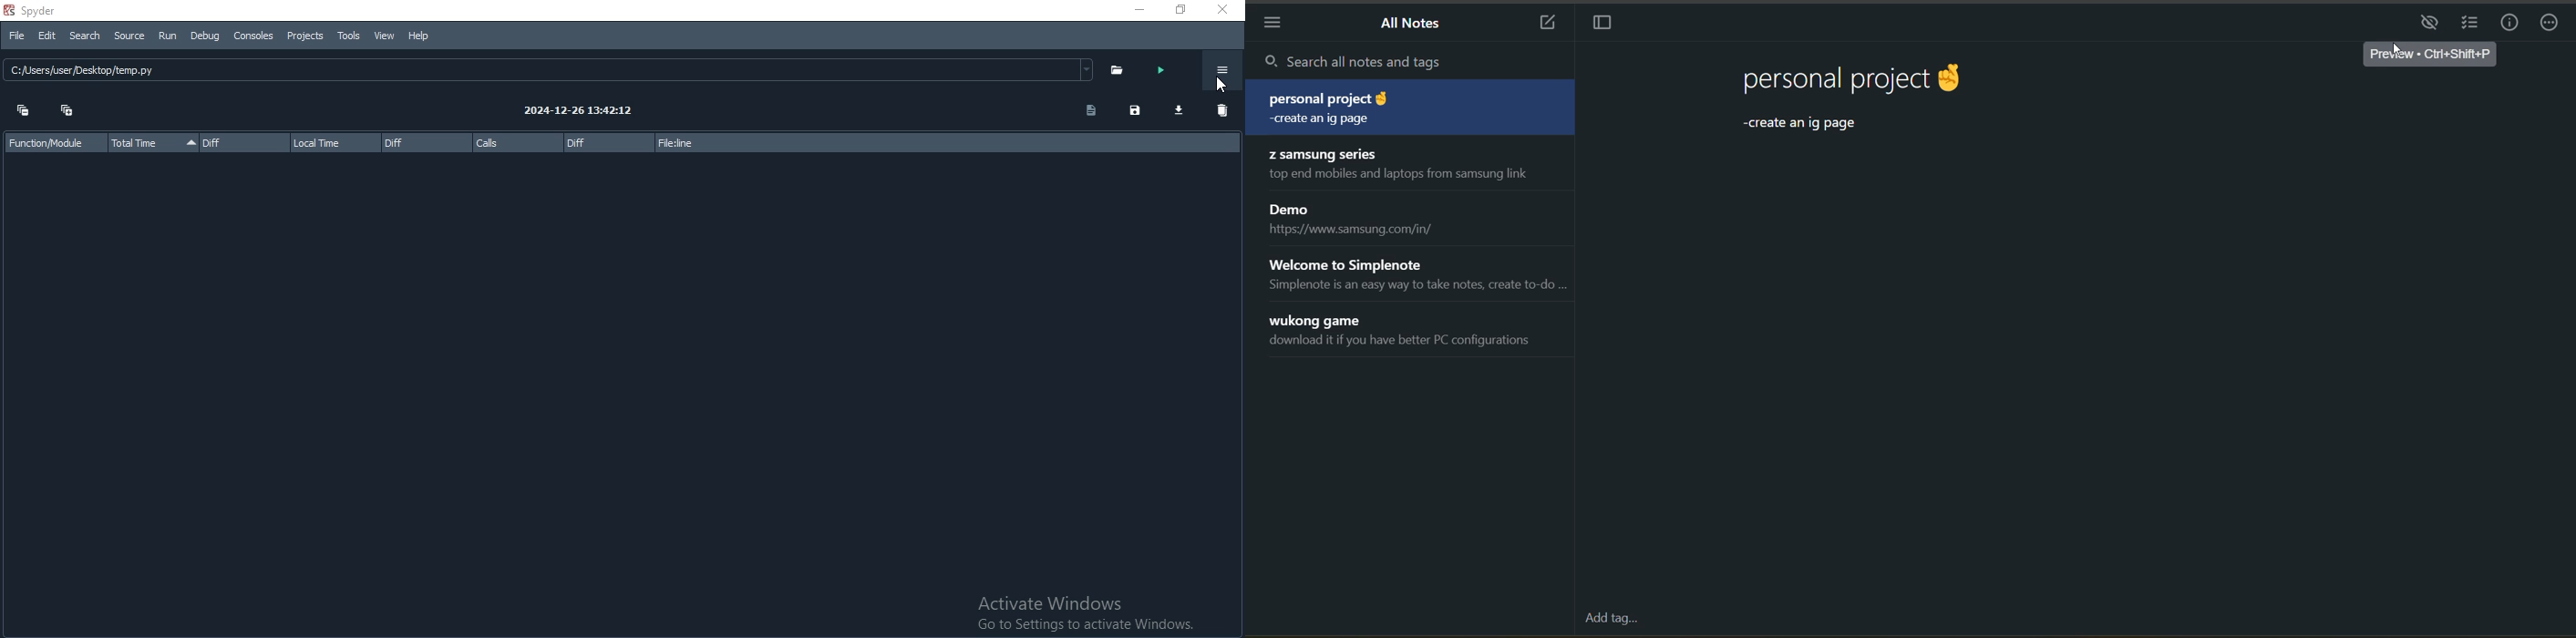  I want to click on spyder, so click(43, 11).